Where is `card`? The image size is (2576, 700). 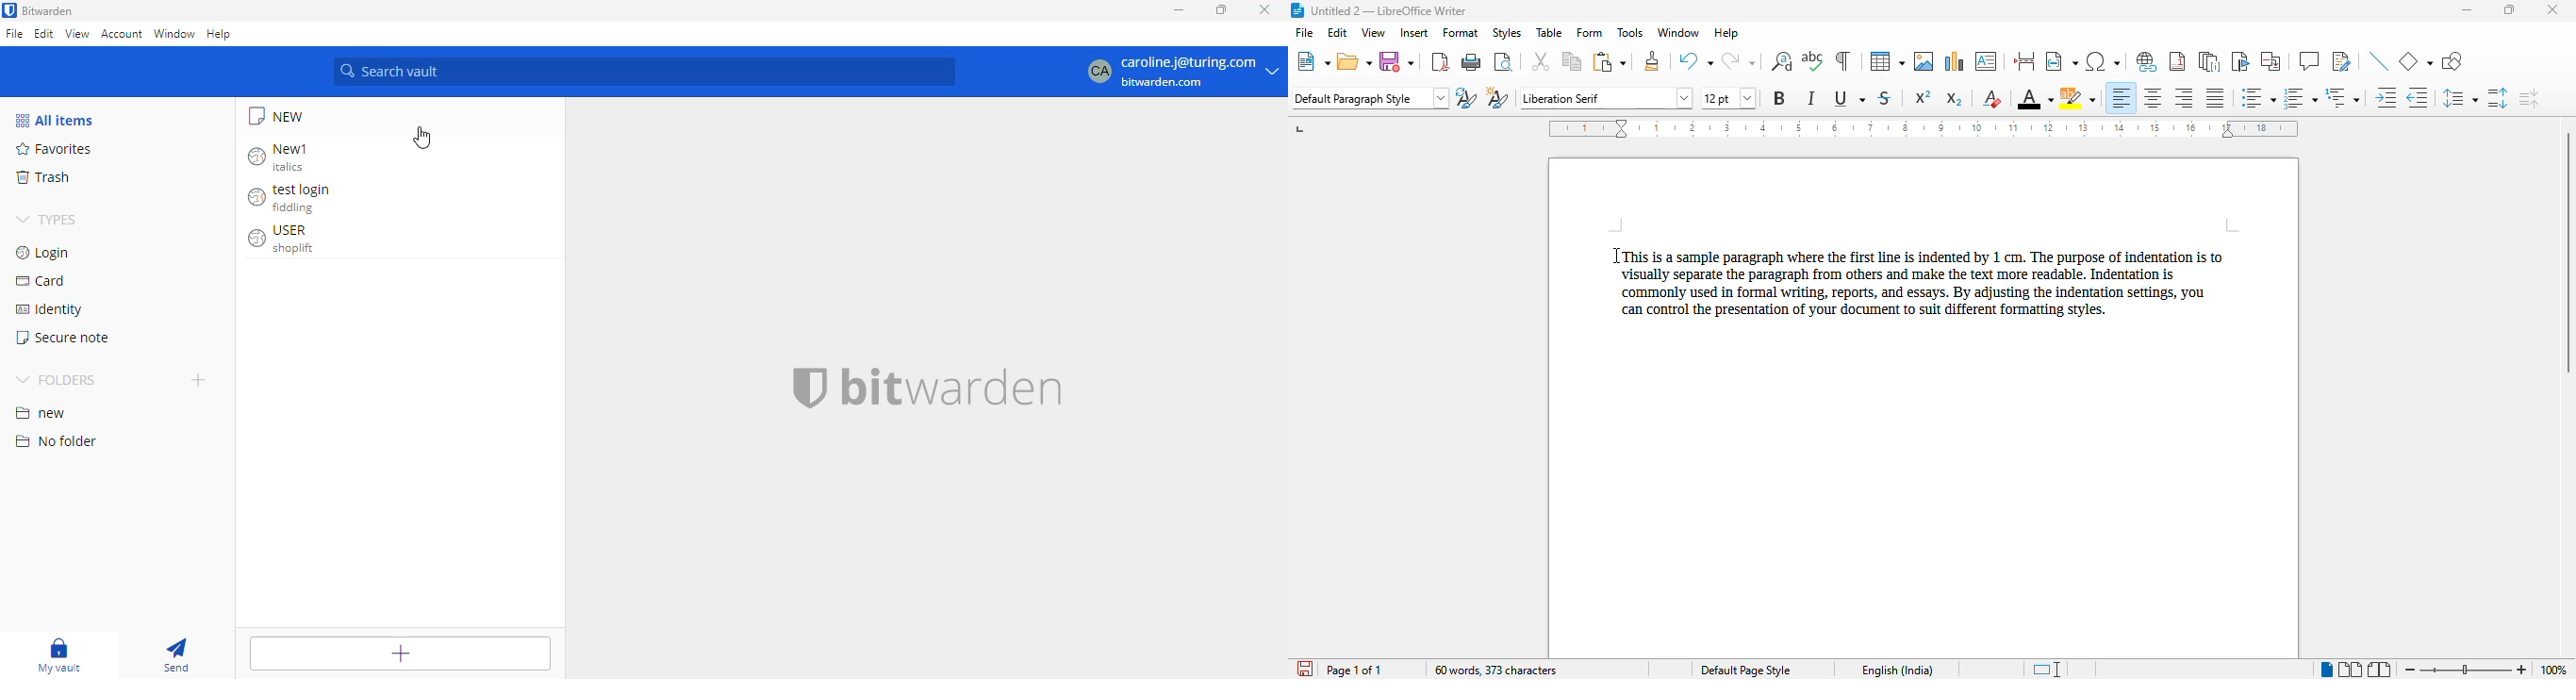
card is located at coordinates (41, 281).